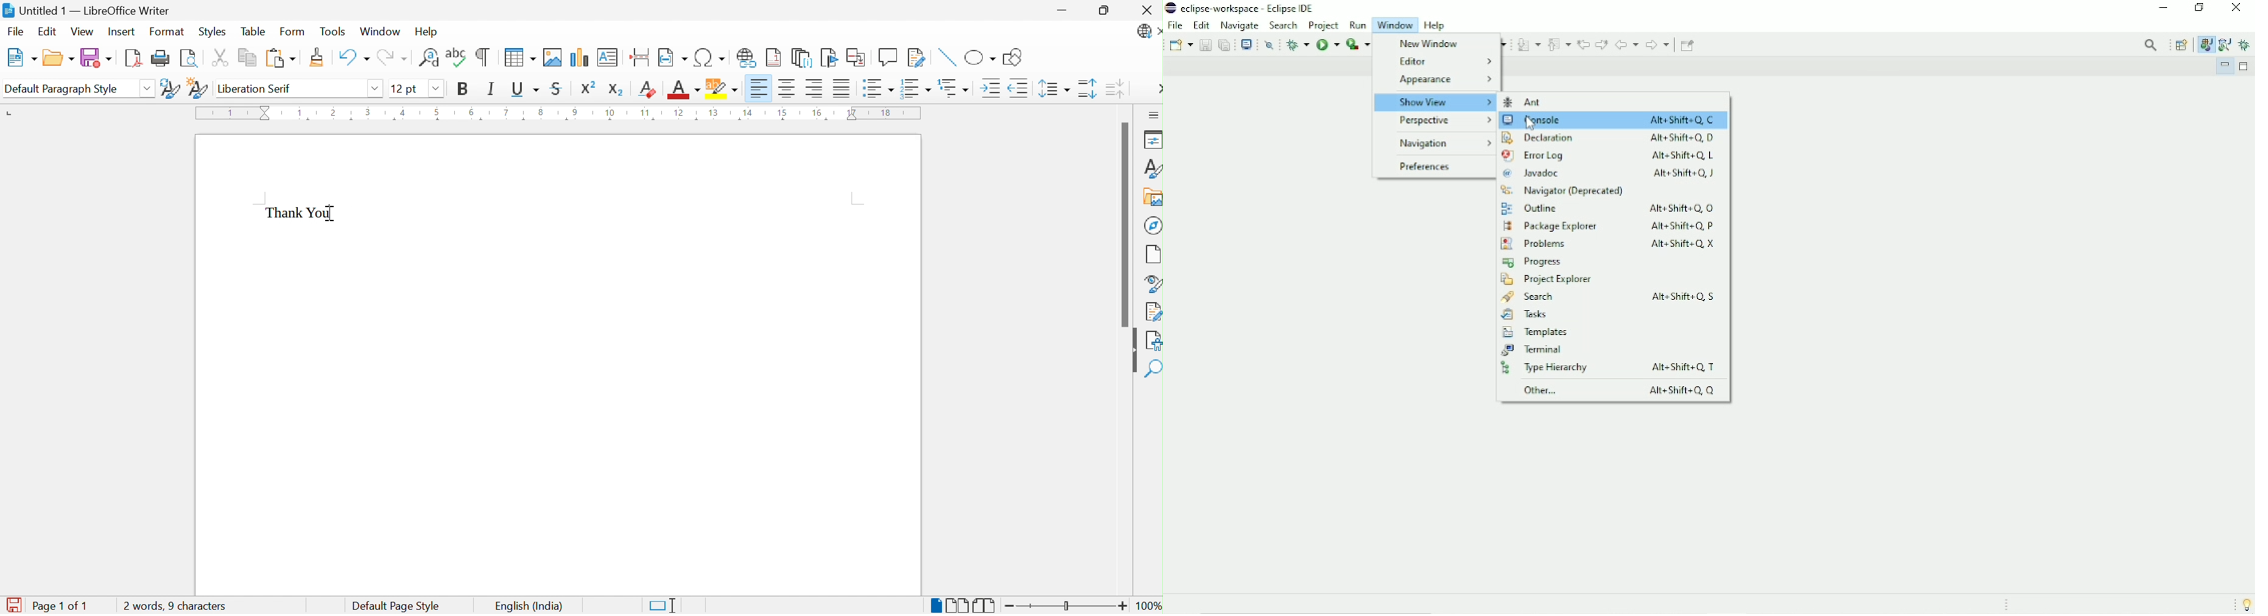 The image size is (2268, 616). Describe the element at coordinates (1546, 280) in the screenshot. I see `Project Explorer` at that location.